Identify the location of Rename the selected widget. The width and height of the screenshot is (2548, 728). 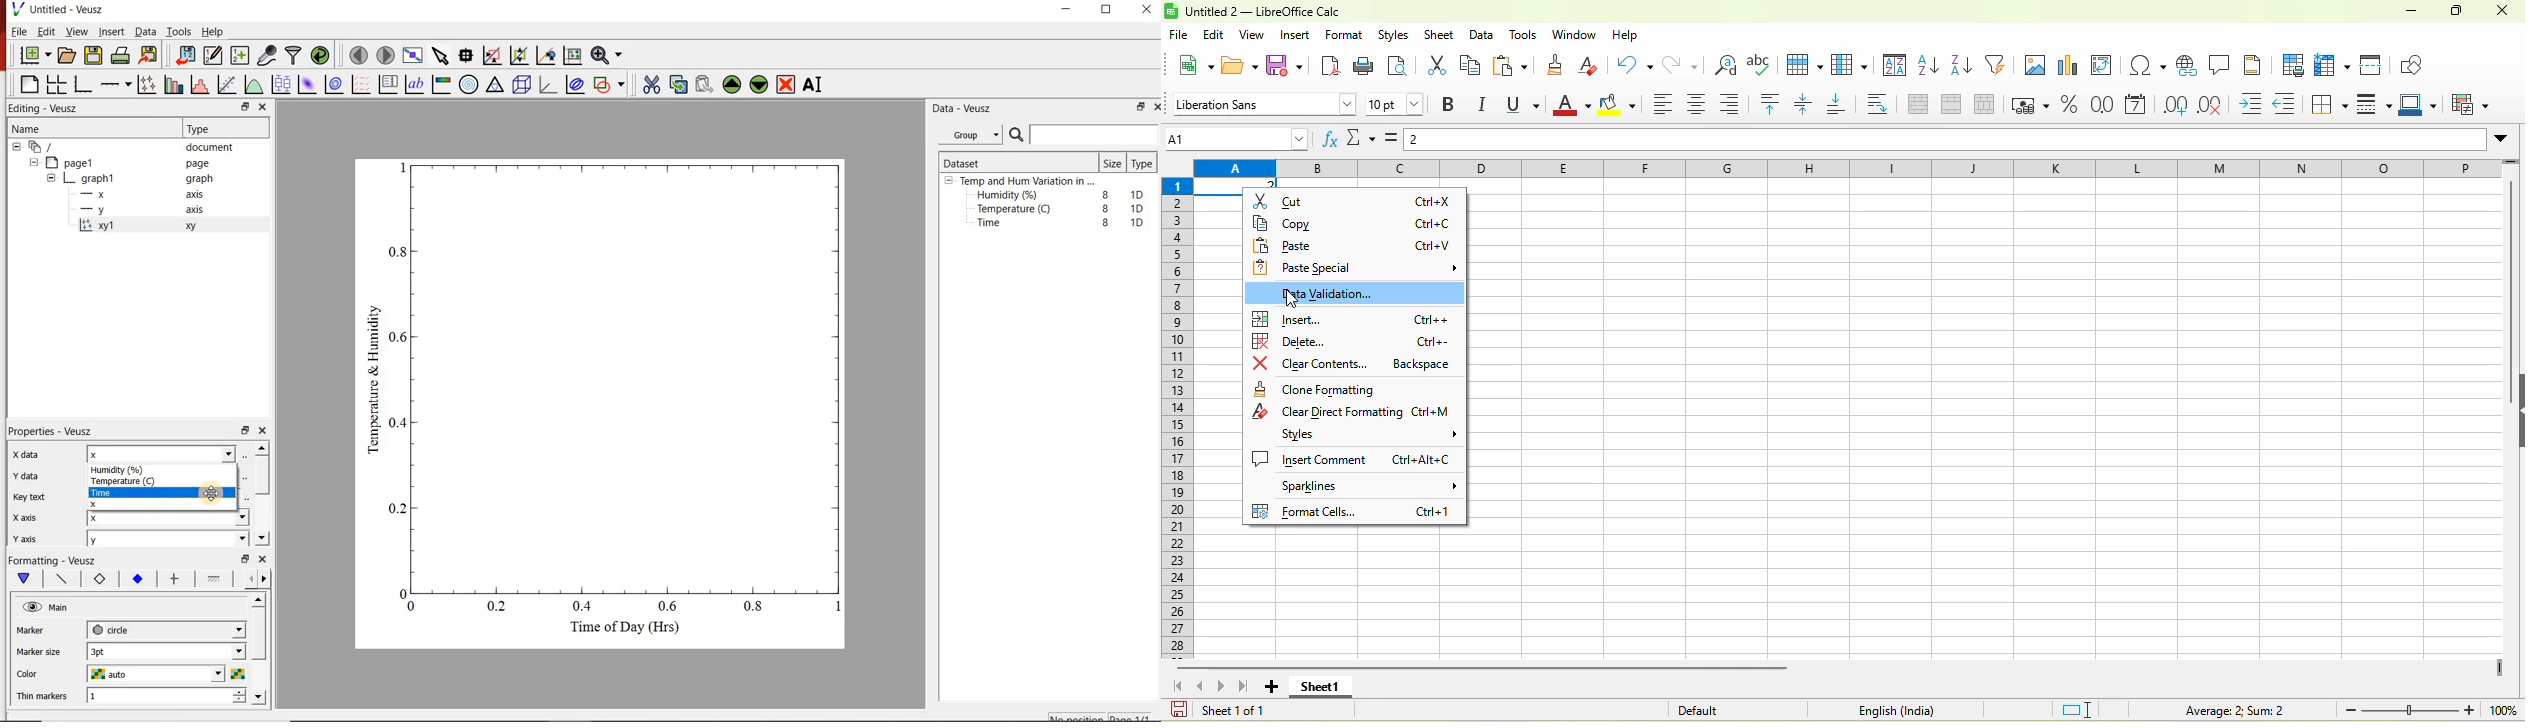
(816, 84).